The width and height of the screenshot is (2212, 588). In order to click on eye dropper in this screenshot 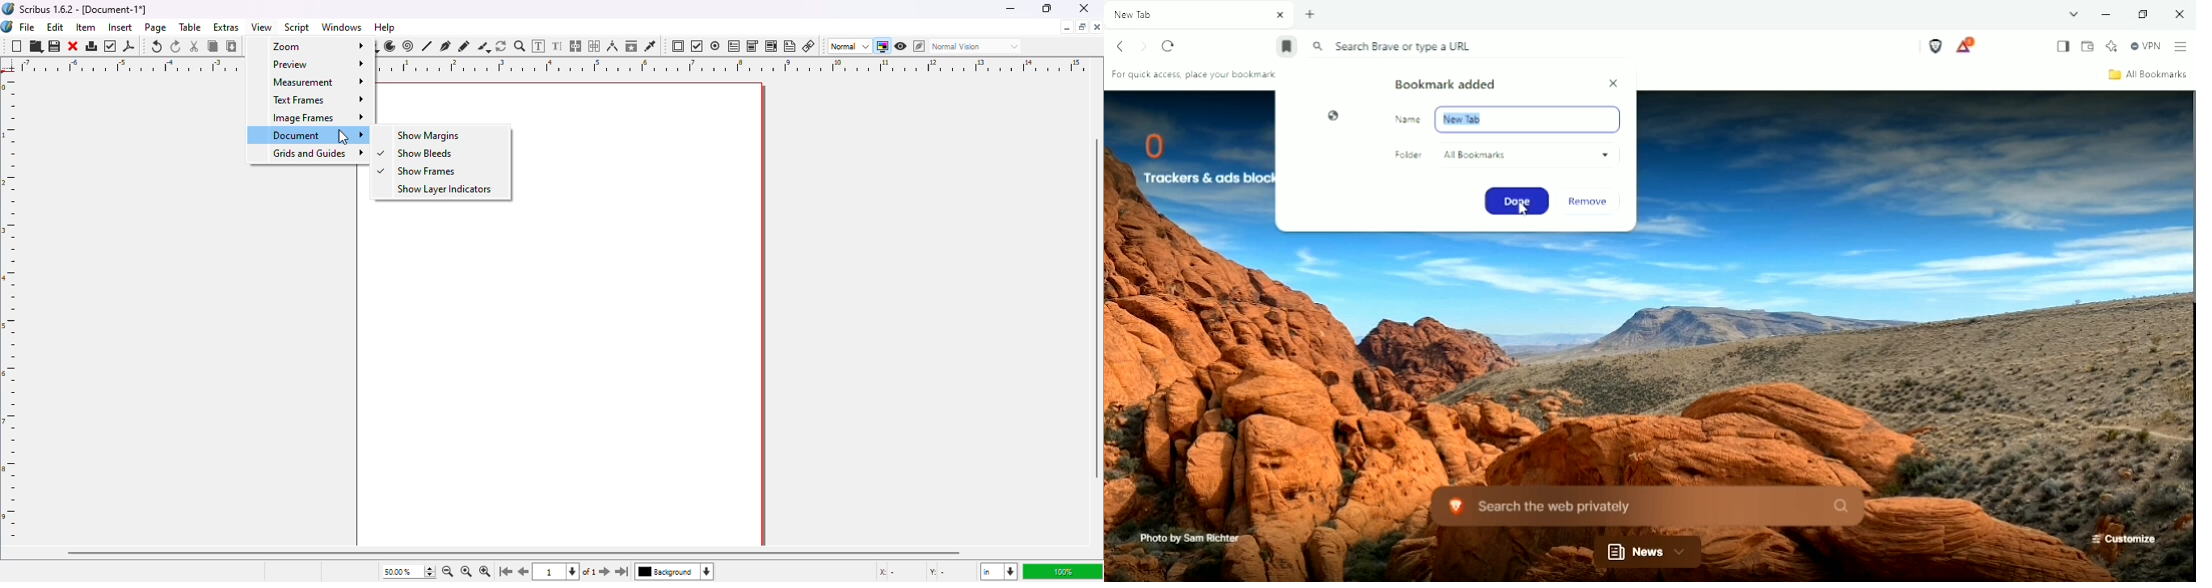, I will do `click(650, 46)`.